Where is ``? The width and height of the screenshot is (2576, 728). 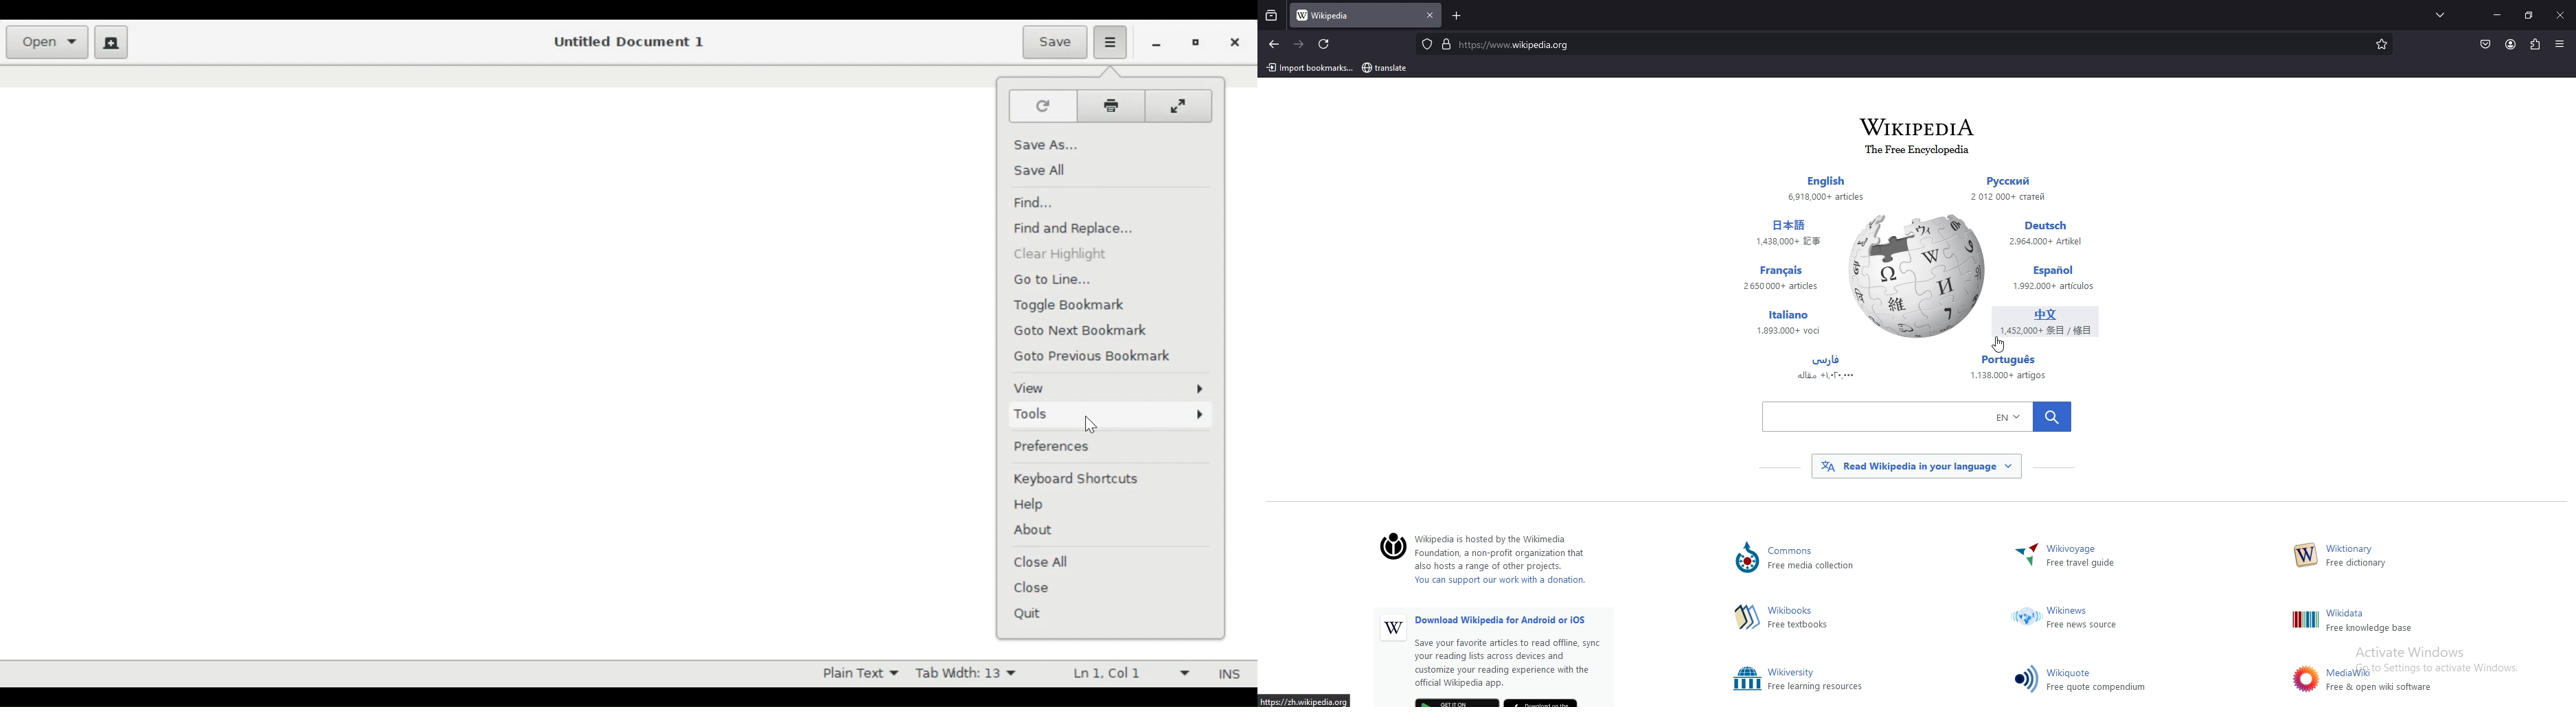  is located at coordinates (2027, 618).